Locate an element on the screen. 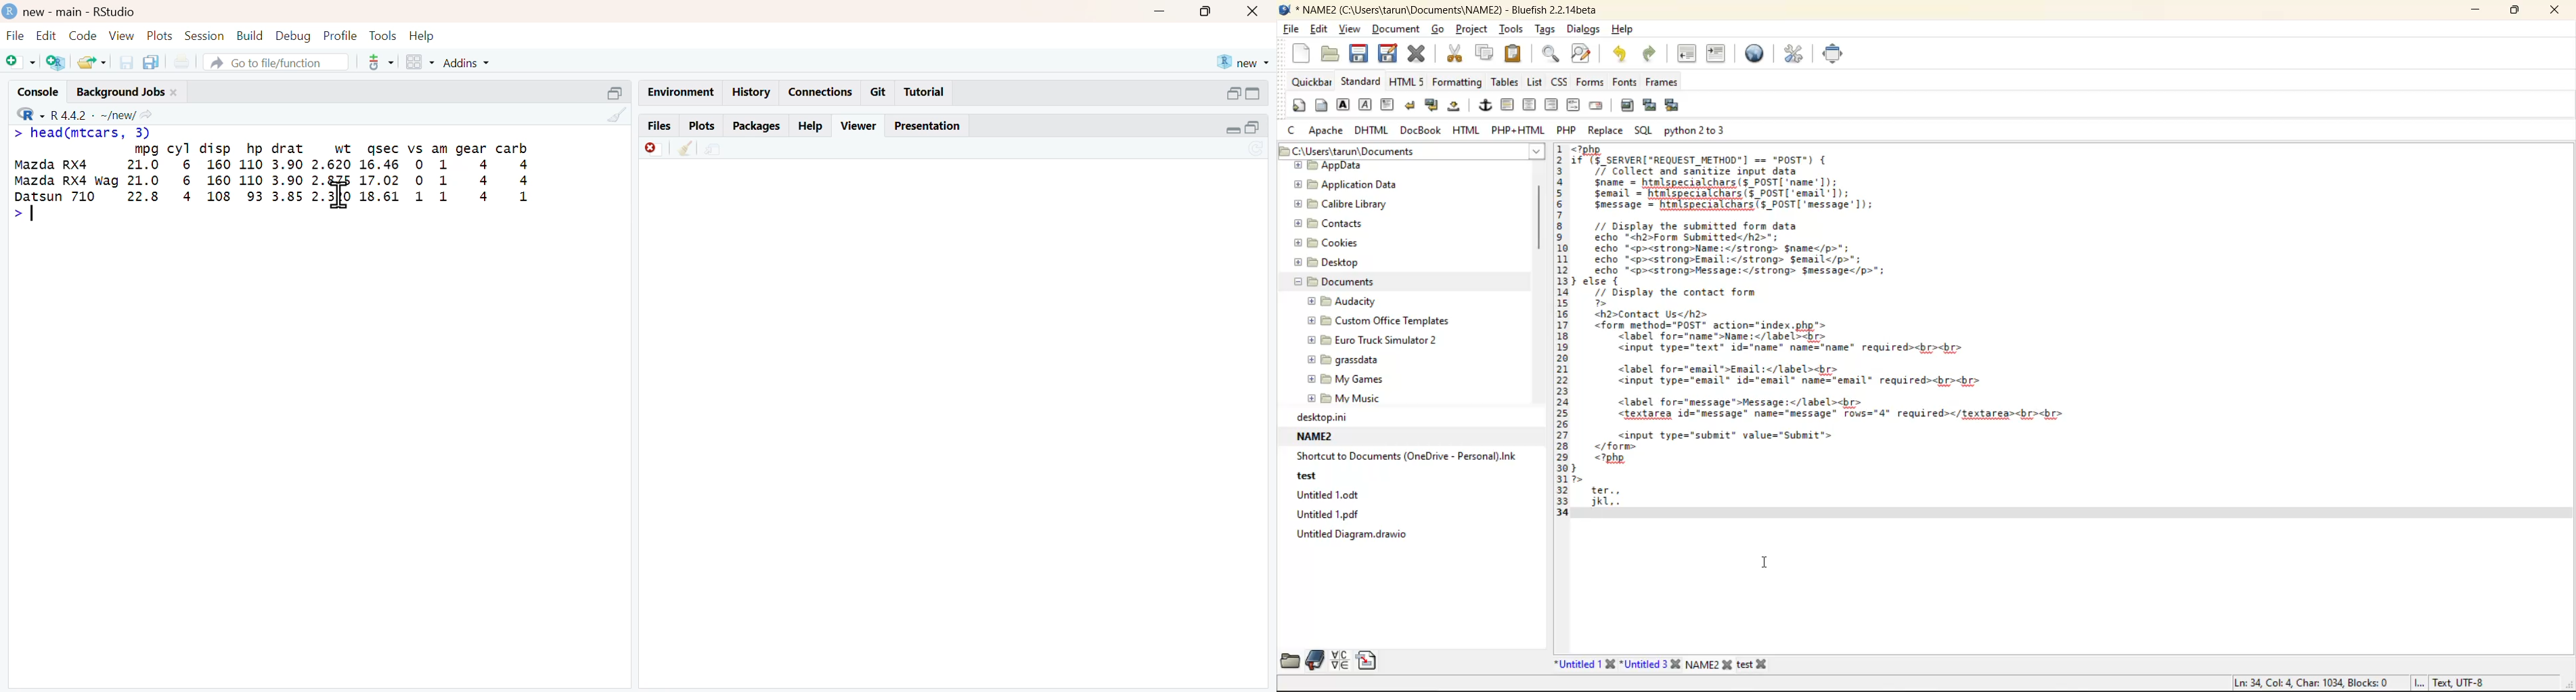 The width and height of the screenshot is (2576, 700). Custom Office Templates is located at coordinates (1374, 322).